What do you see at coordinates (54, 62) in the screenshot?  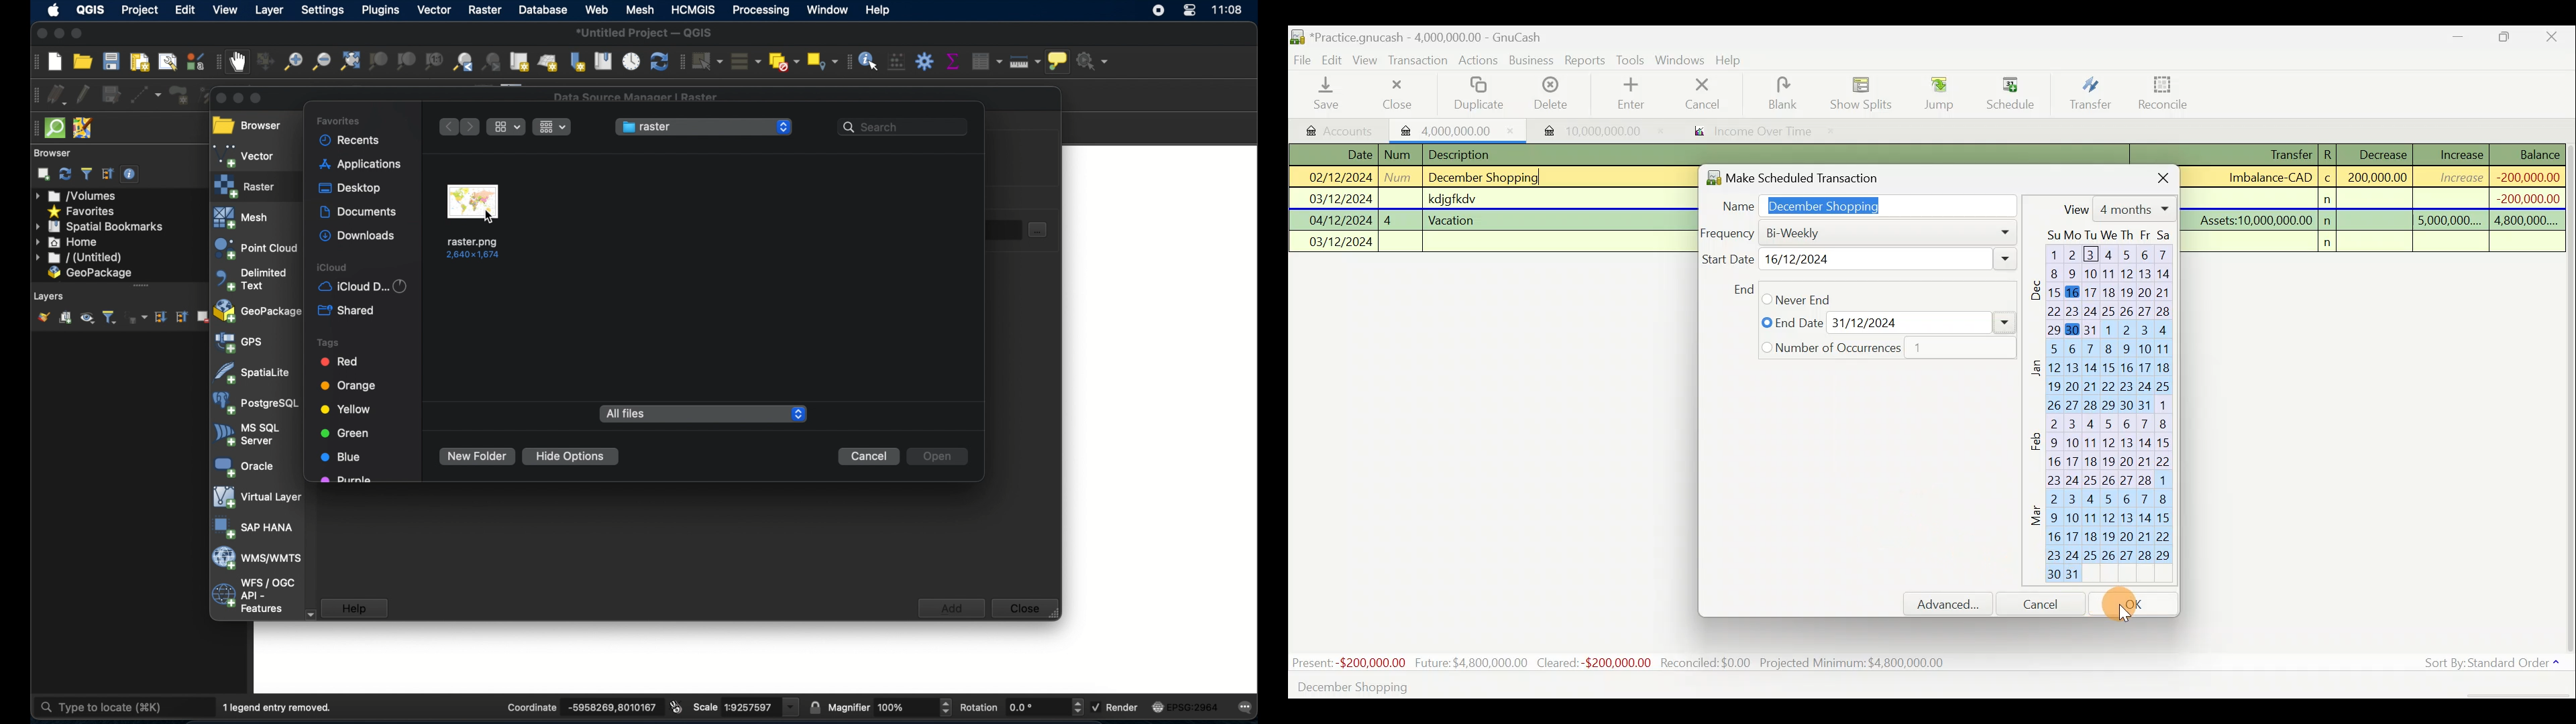 I see `create new project` at bounding box center [54, 62].